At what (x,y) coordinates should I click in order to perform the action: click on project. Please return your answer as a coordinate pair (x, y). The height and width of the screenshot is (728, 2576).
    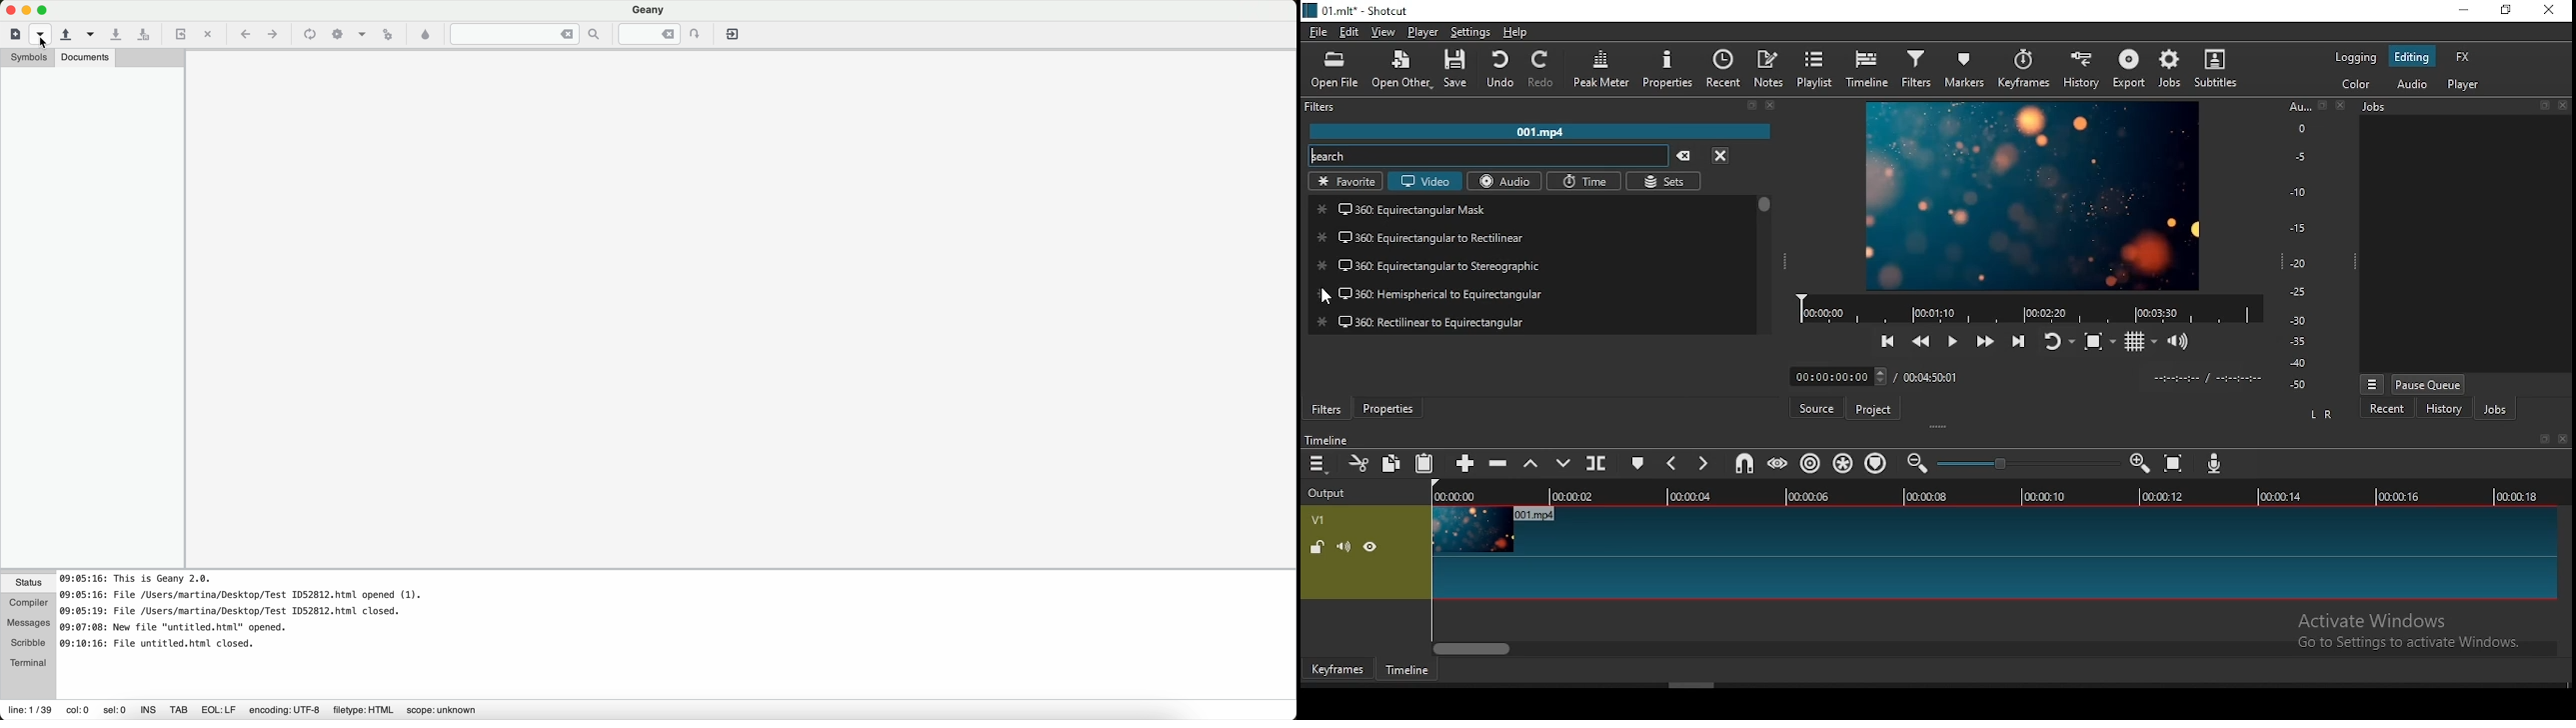
    Looking at the image, I should click on (1875, 407).